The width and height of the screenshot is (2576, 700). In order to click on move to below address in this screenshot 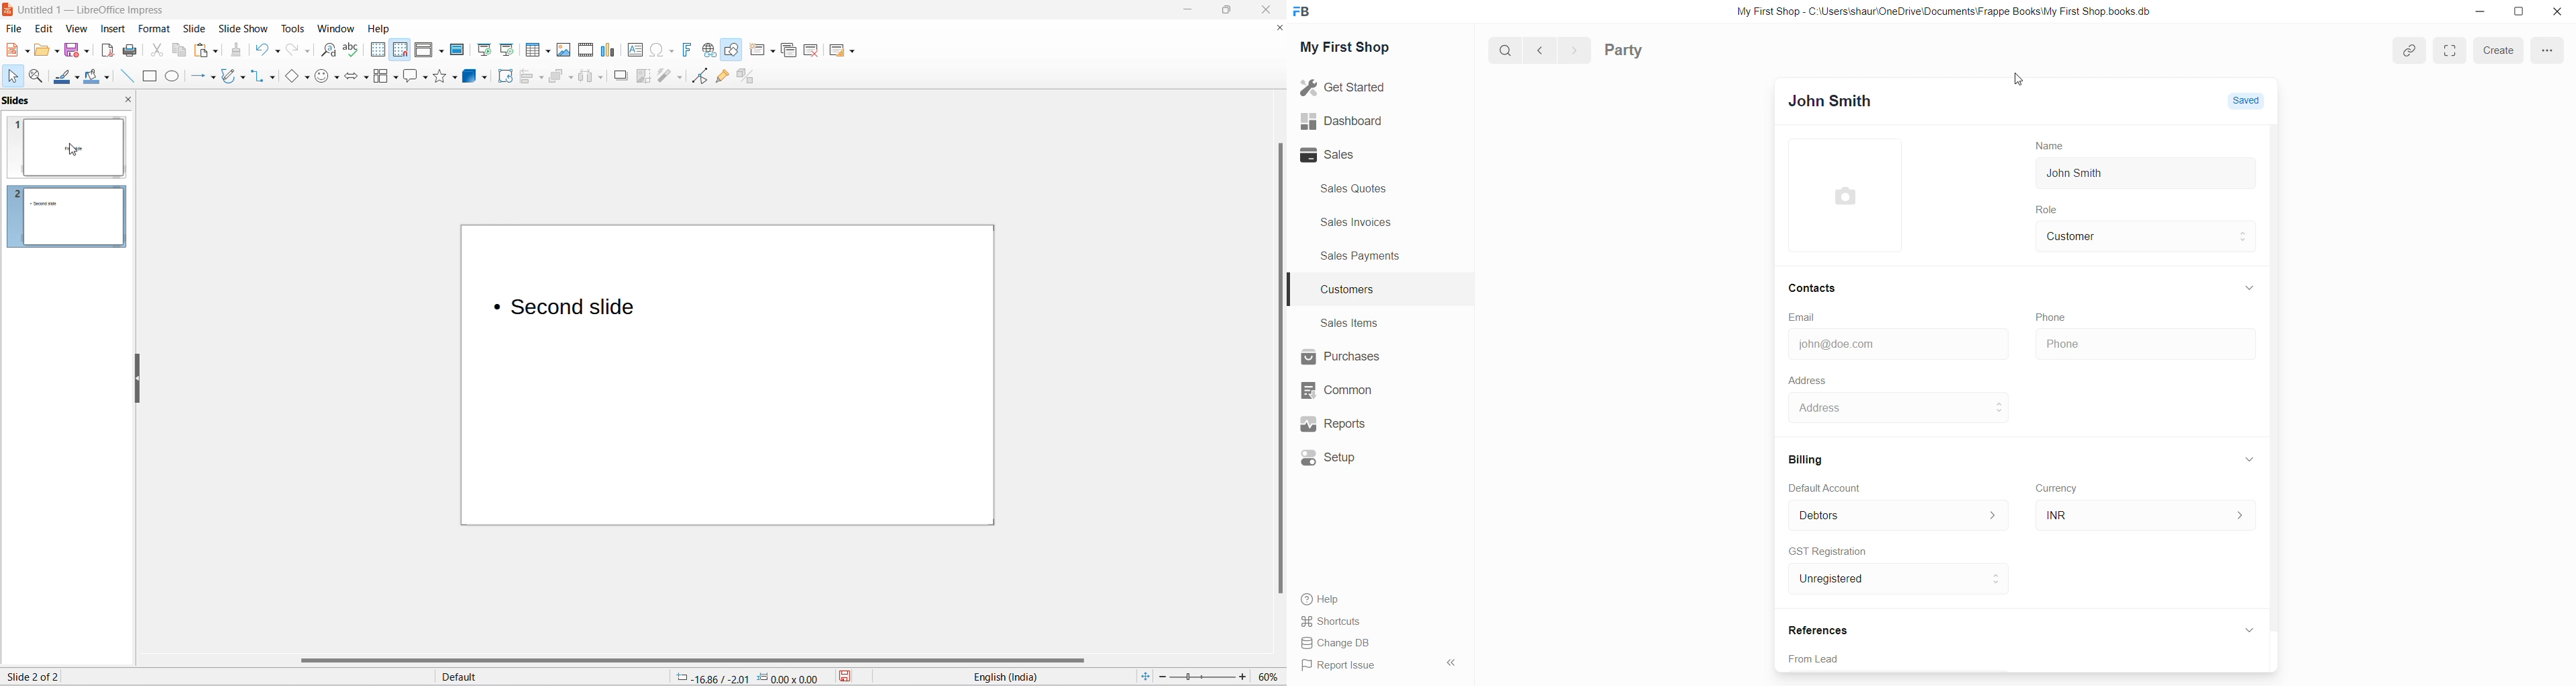, I will do `click(2001, 414)`.